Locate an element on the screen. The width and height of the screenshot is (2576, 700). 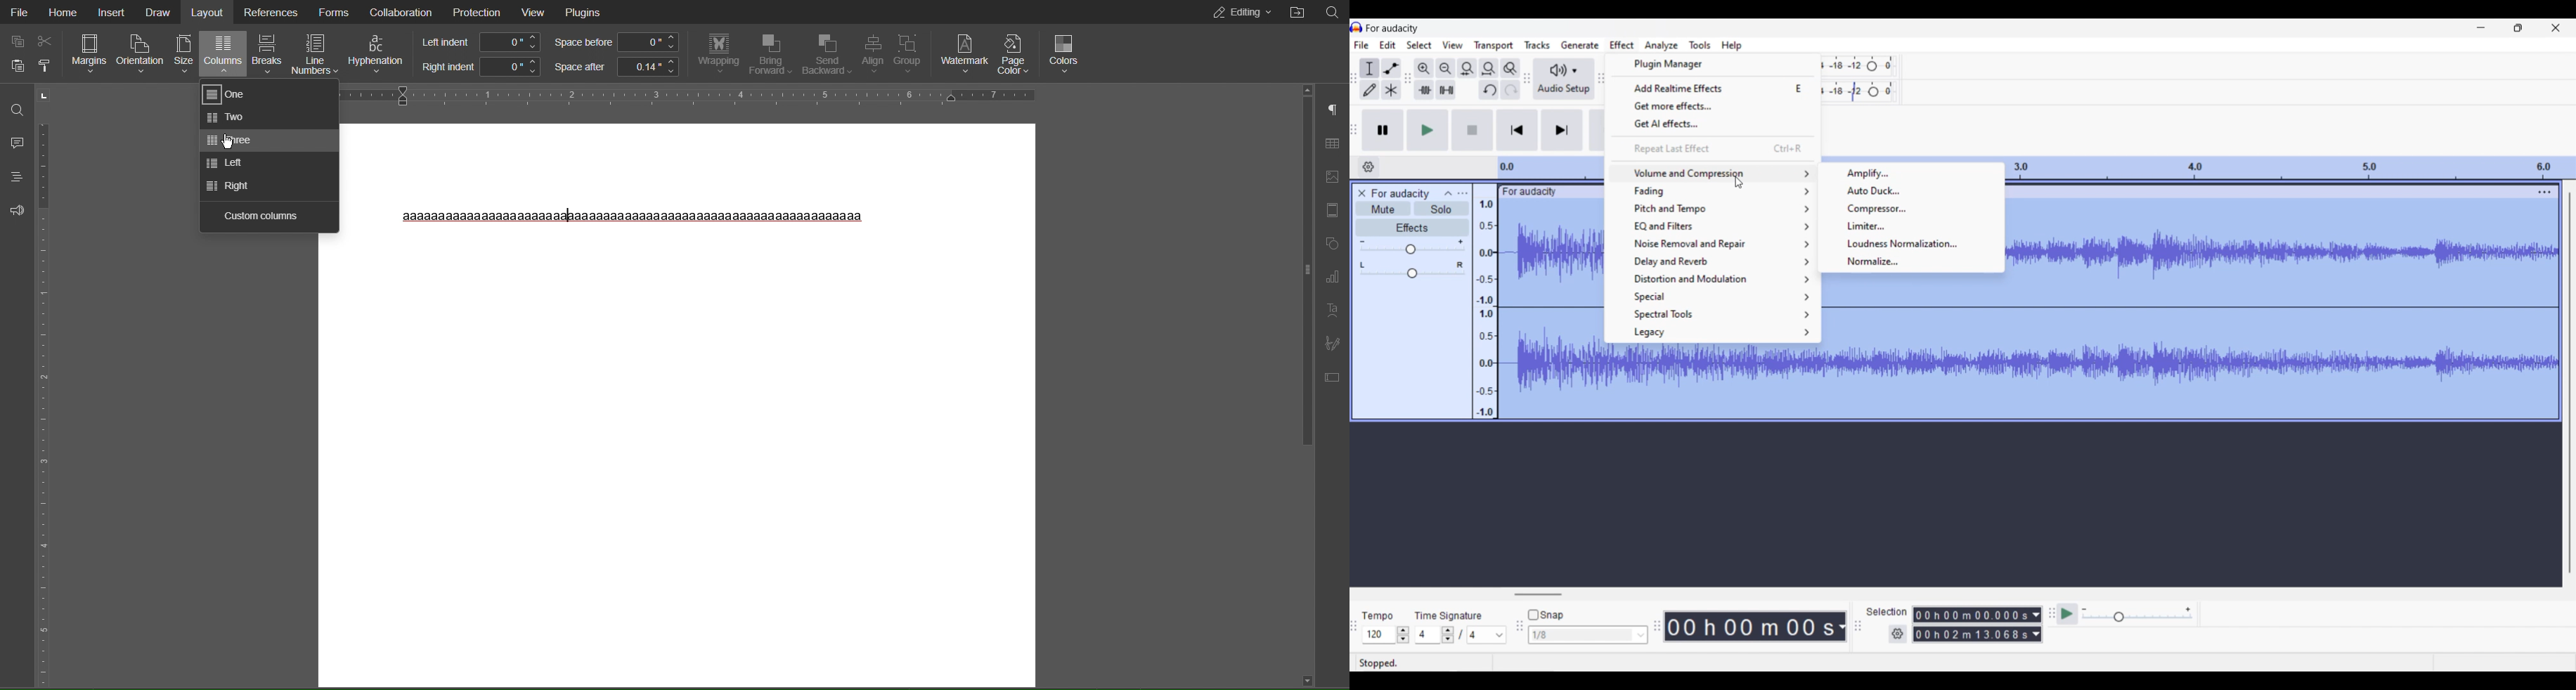
Track highlighted after selection is located at coordinates (2295, 309).